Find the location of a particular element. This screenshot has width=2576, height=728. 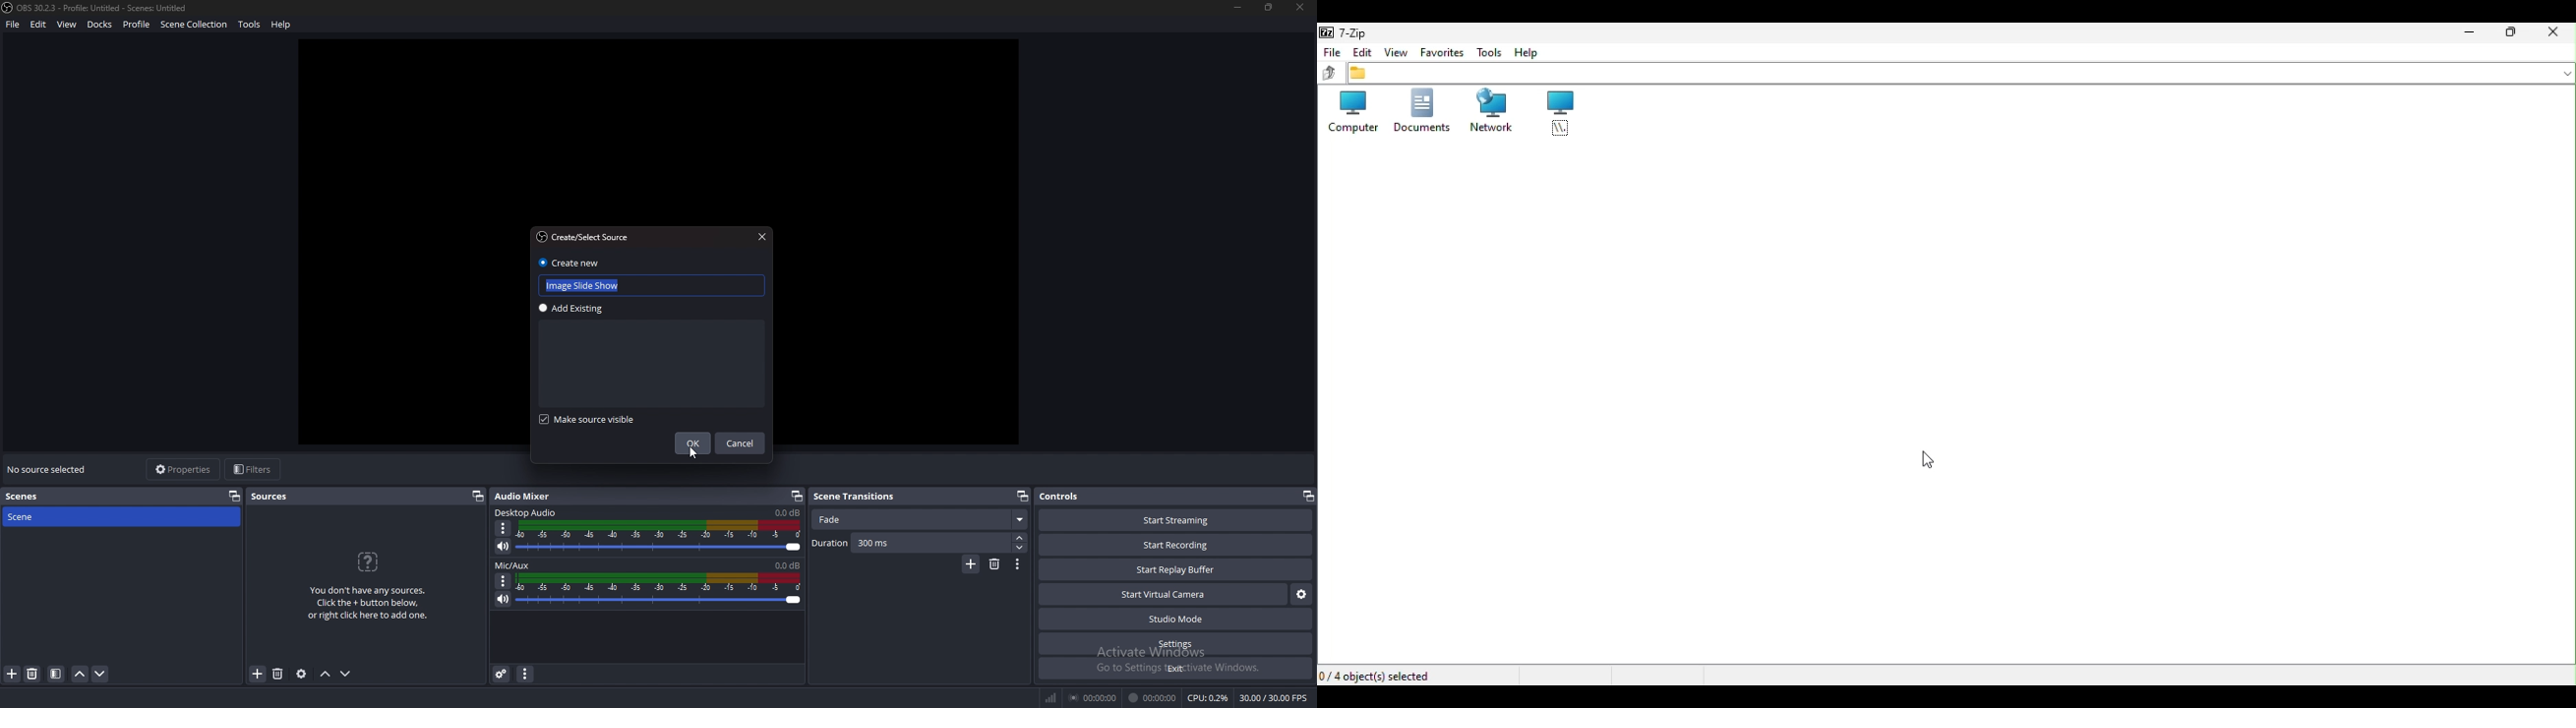

move source up is located at coordinates (326, 673).